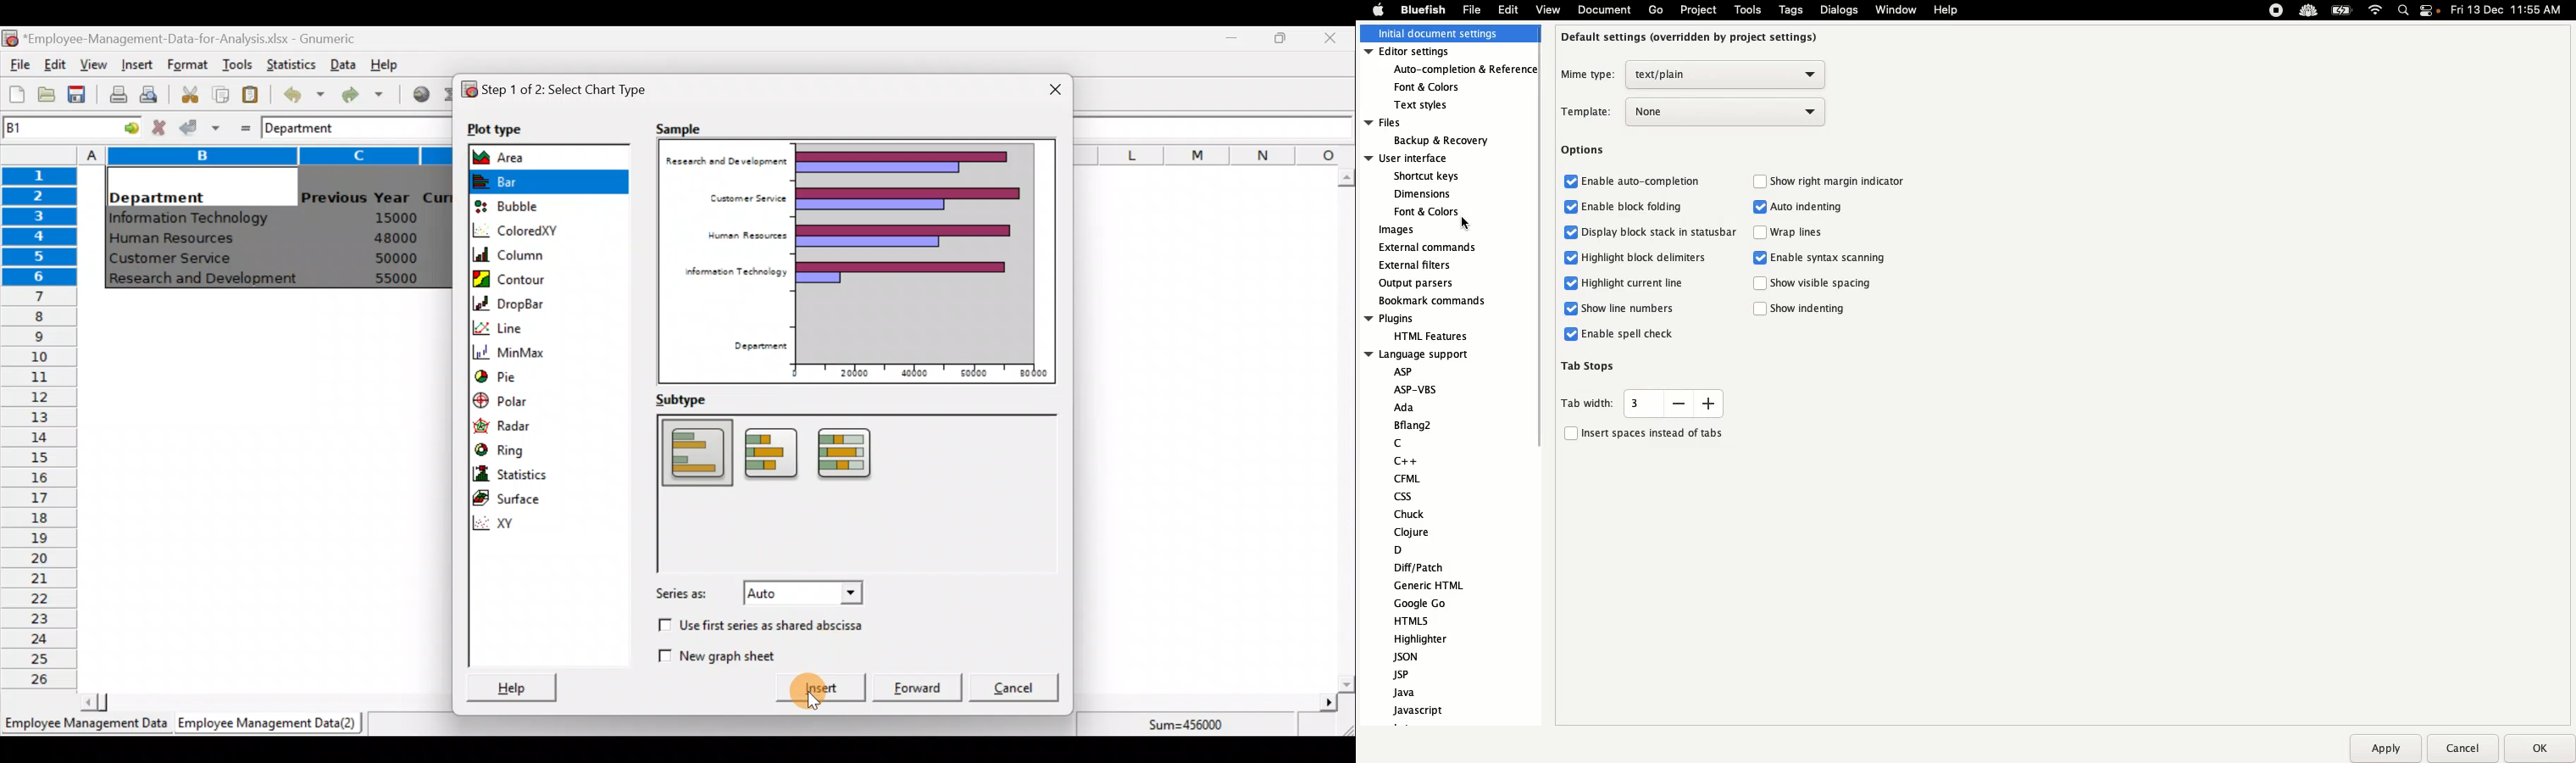  I want to click on Pie, so click(518, 377).